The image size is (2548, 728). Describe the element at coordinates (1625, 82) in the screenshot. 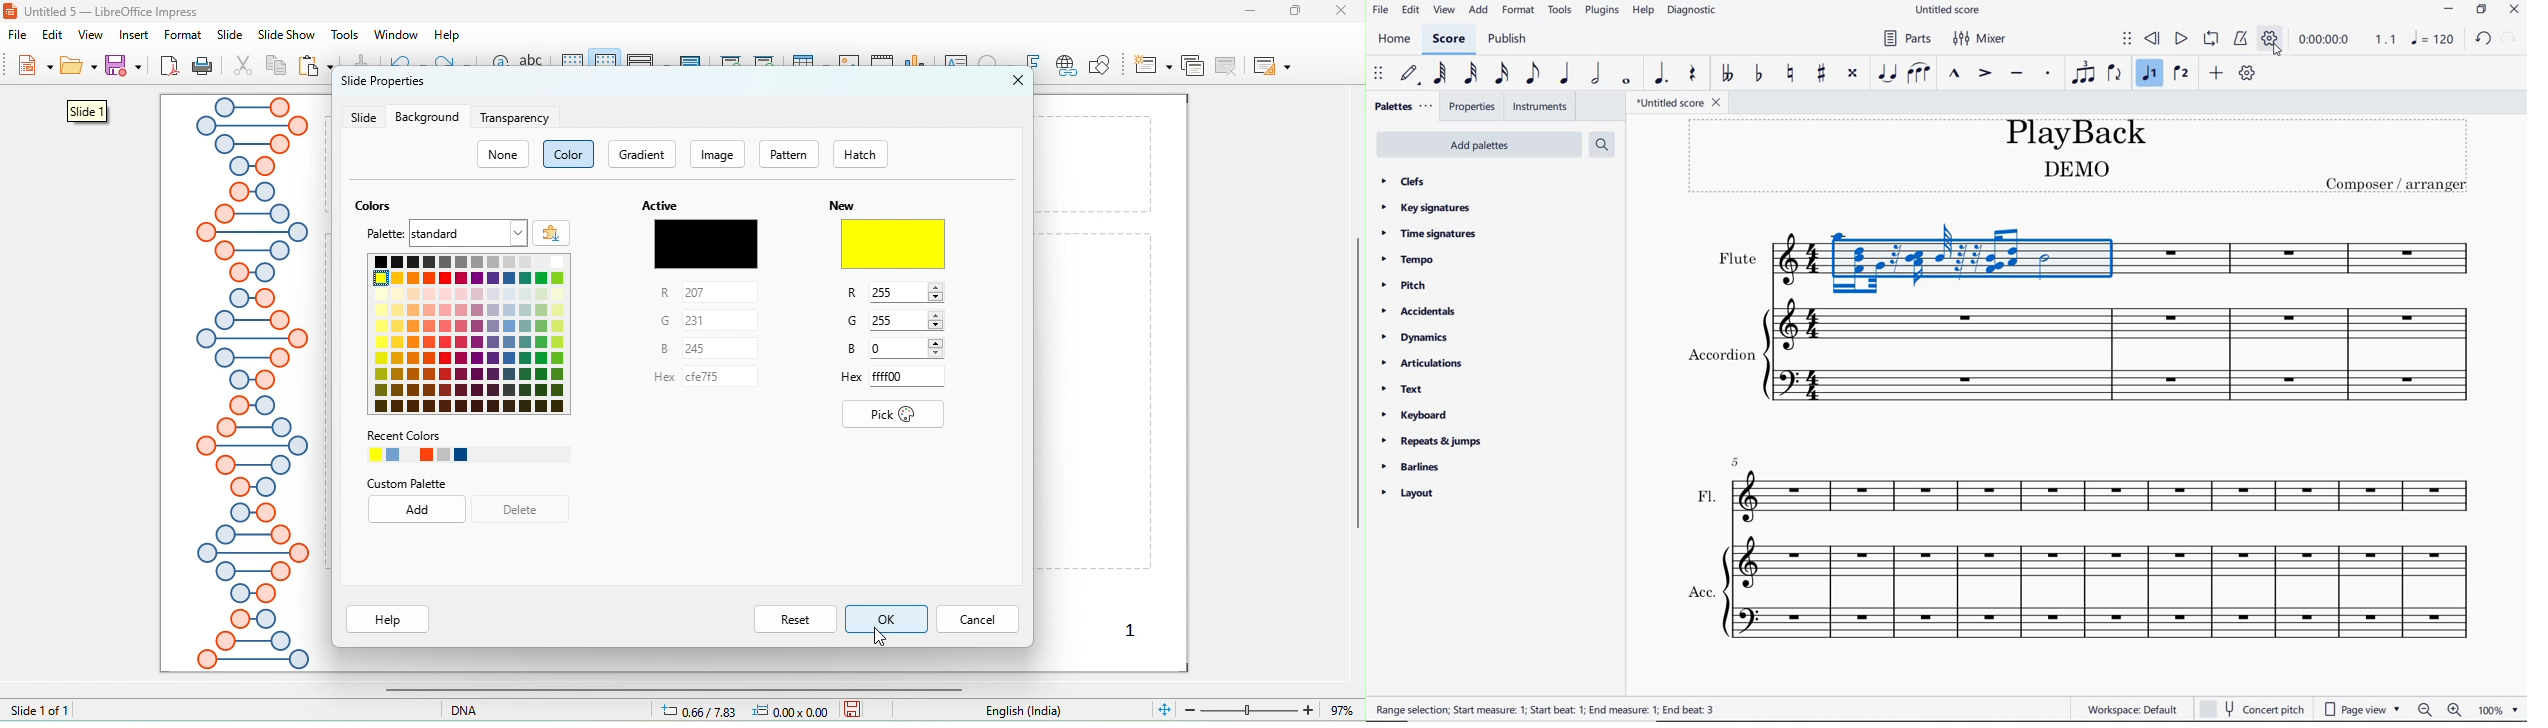

I see `whole note` at that location.